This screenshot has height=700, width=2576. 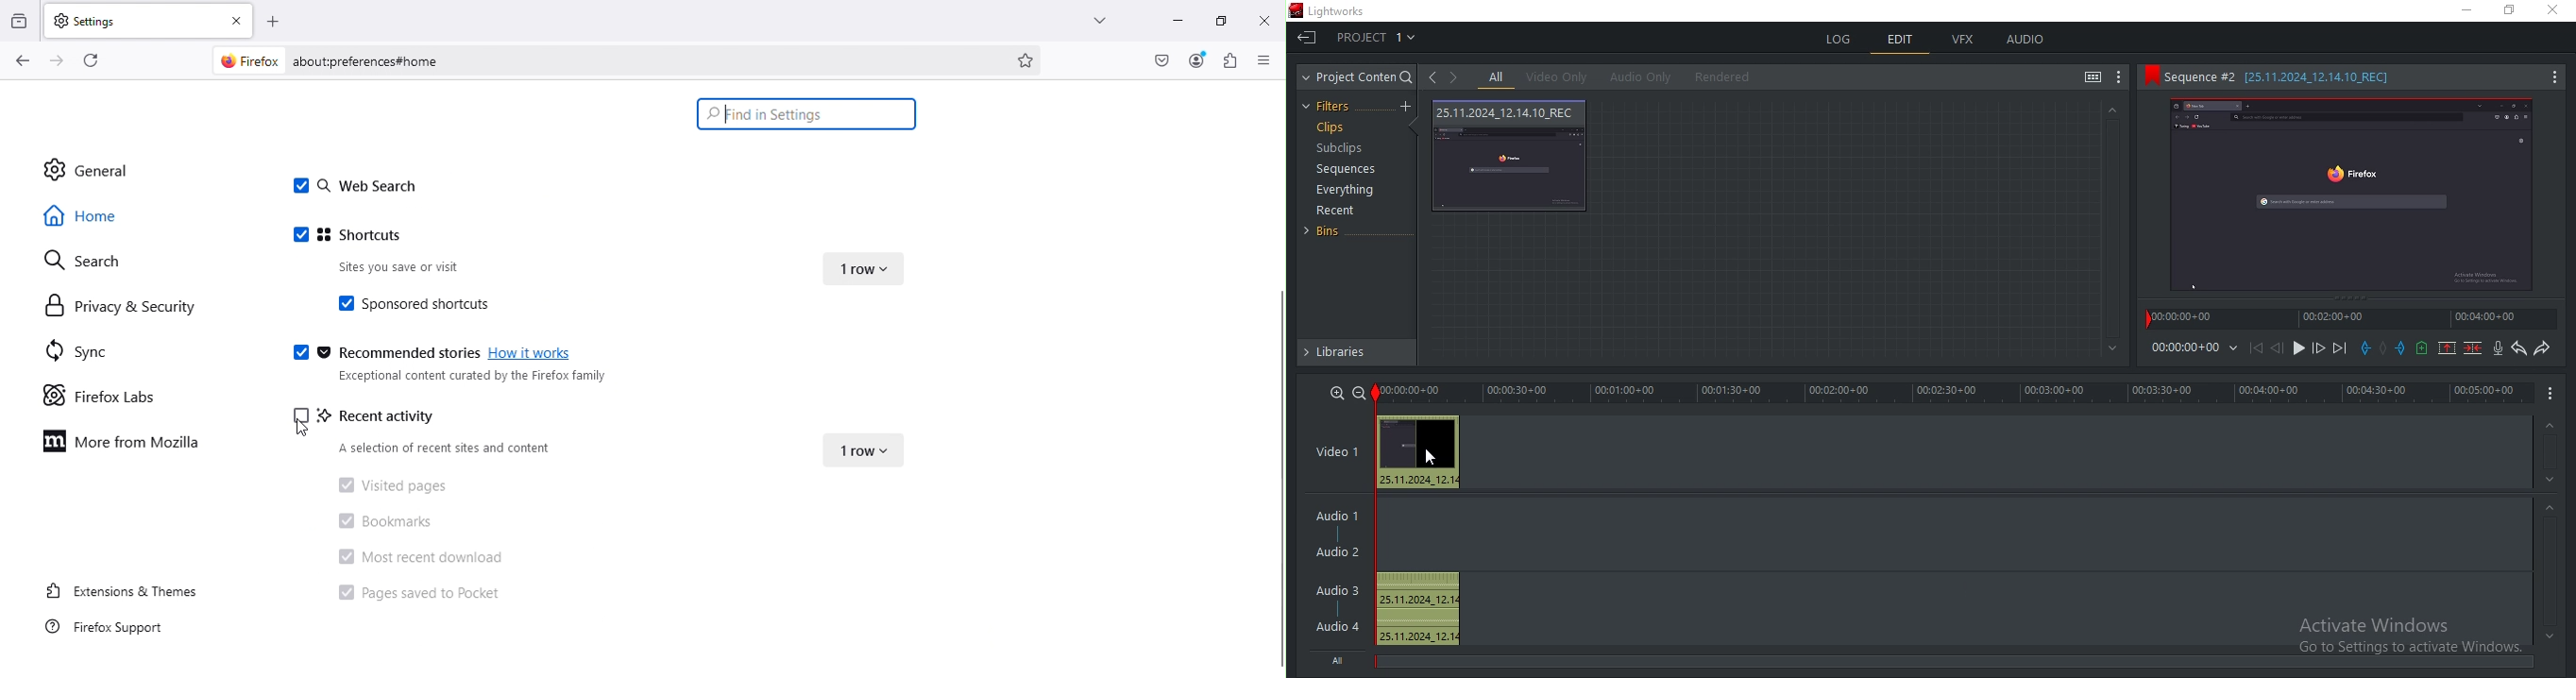 I want to click on Search, so click(x=79, y=259).